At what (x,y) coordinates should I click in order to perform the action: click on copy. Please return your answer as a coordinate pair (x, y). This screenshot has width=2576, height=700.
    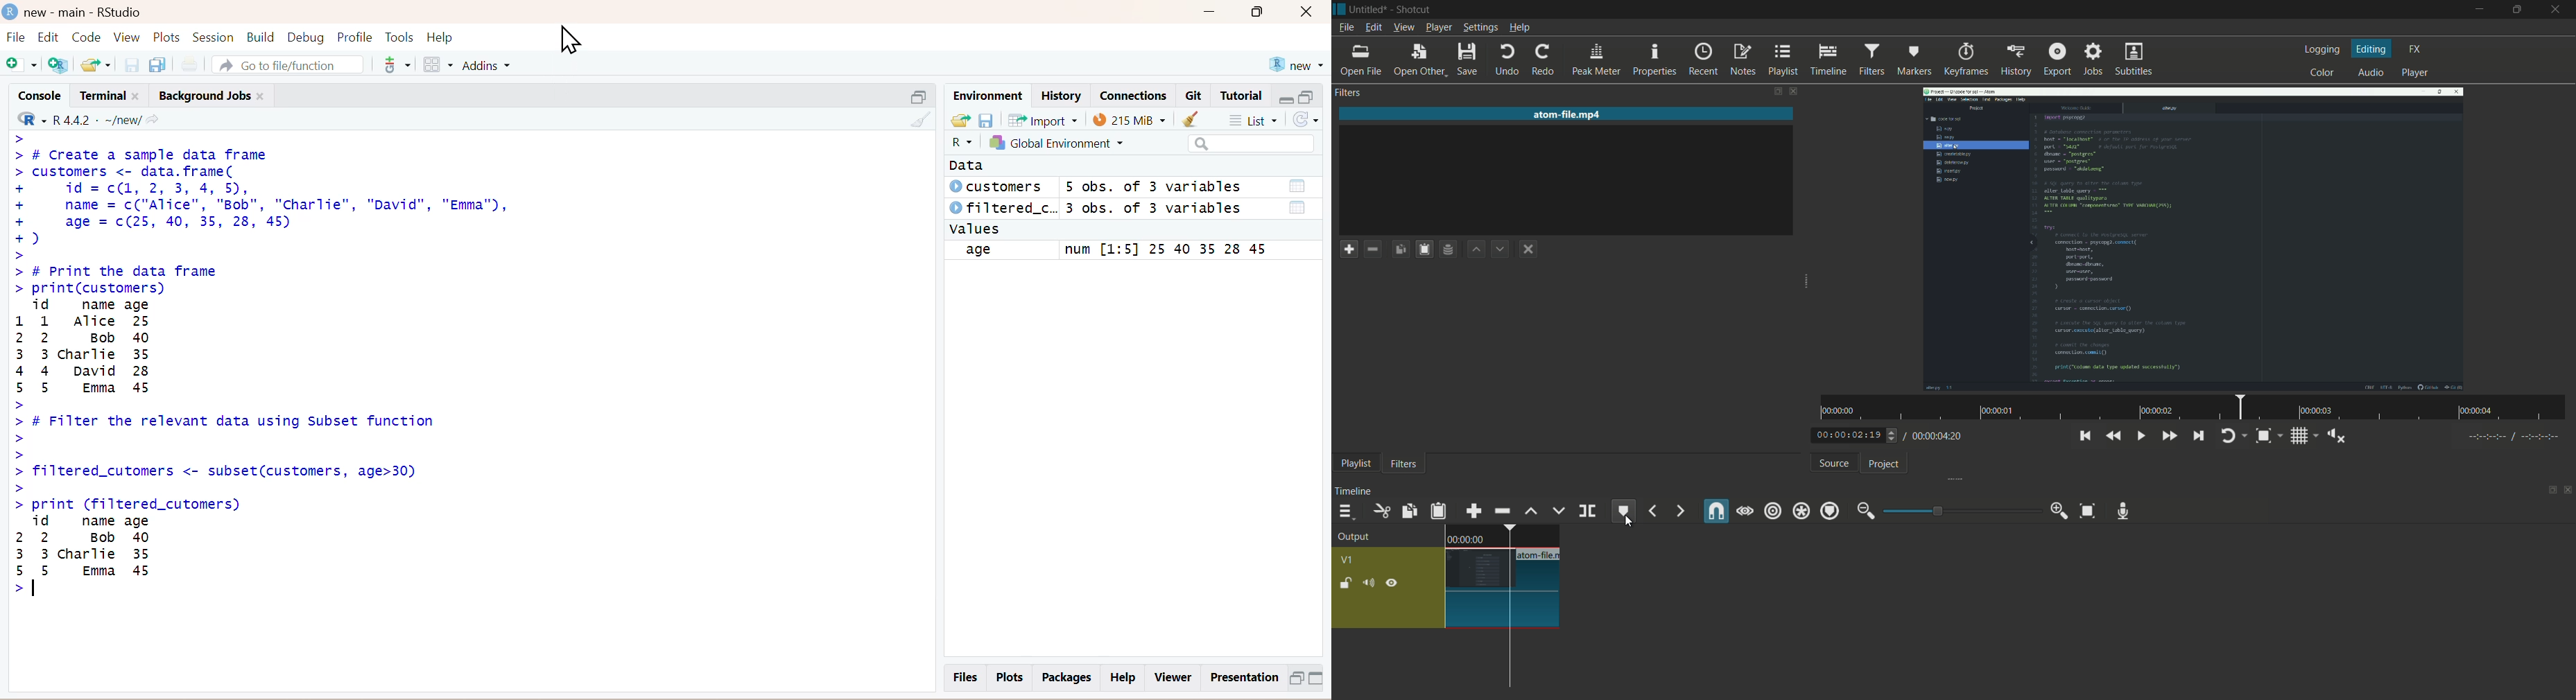
    Looking at the image, I should click on (1408, 511).